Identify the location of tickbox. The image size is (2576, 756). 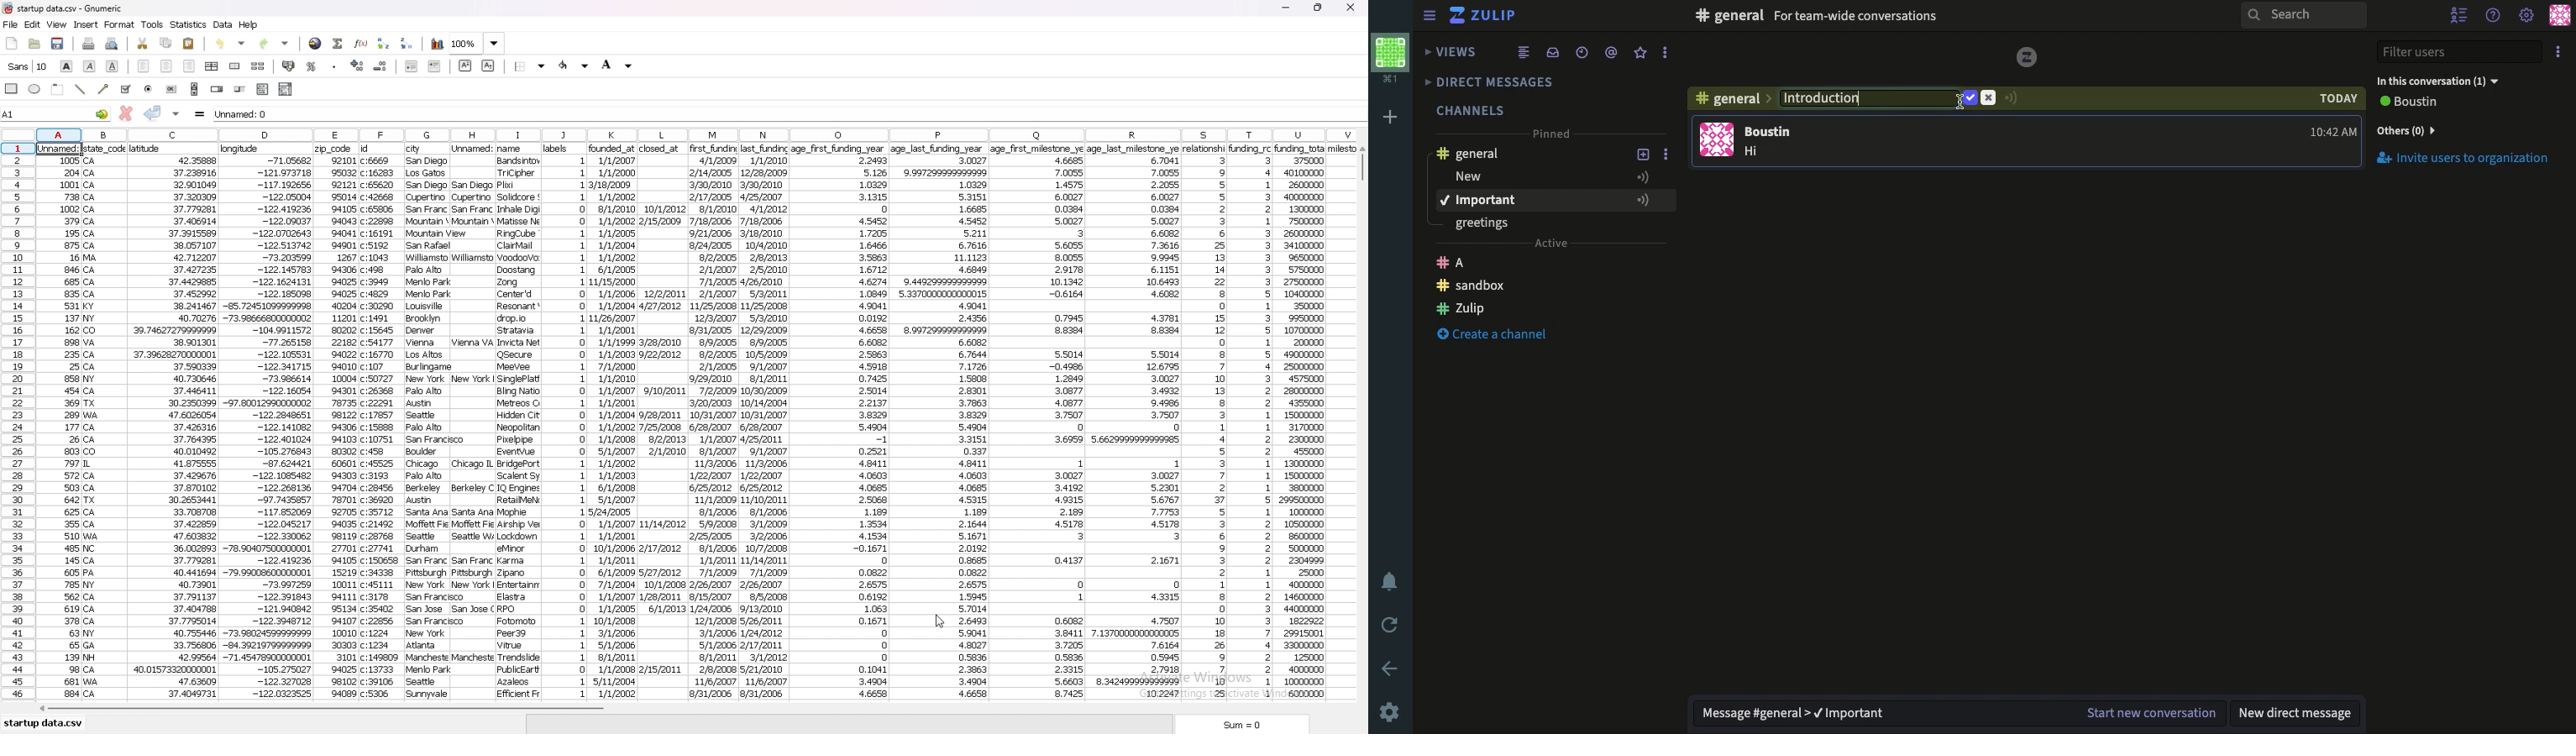
(125, 89).